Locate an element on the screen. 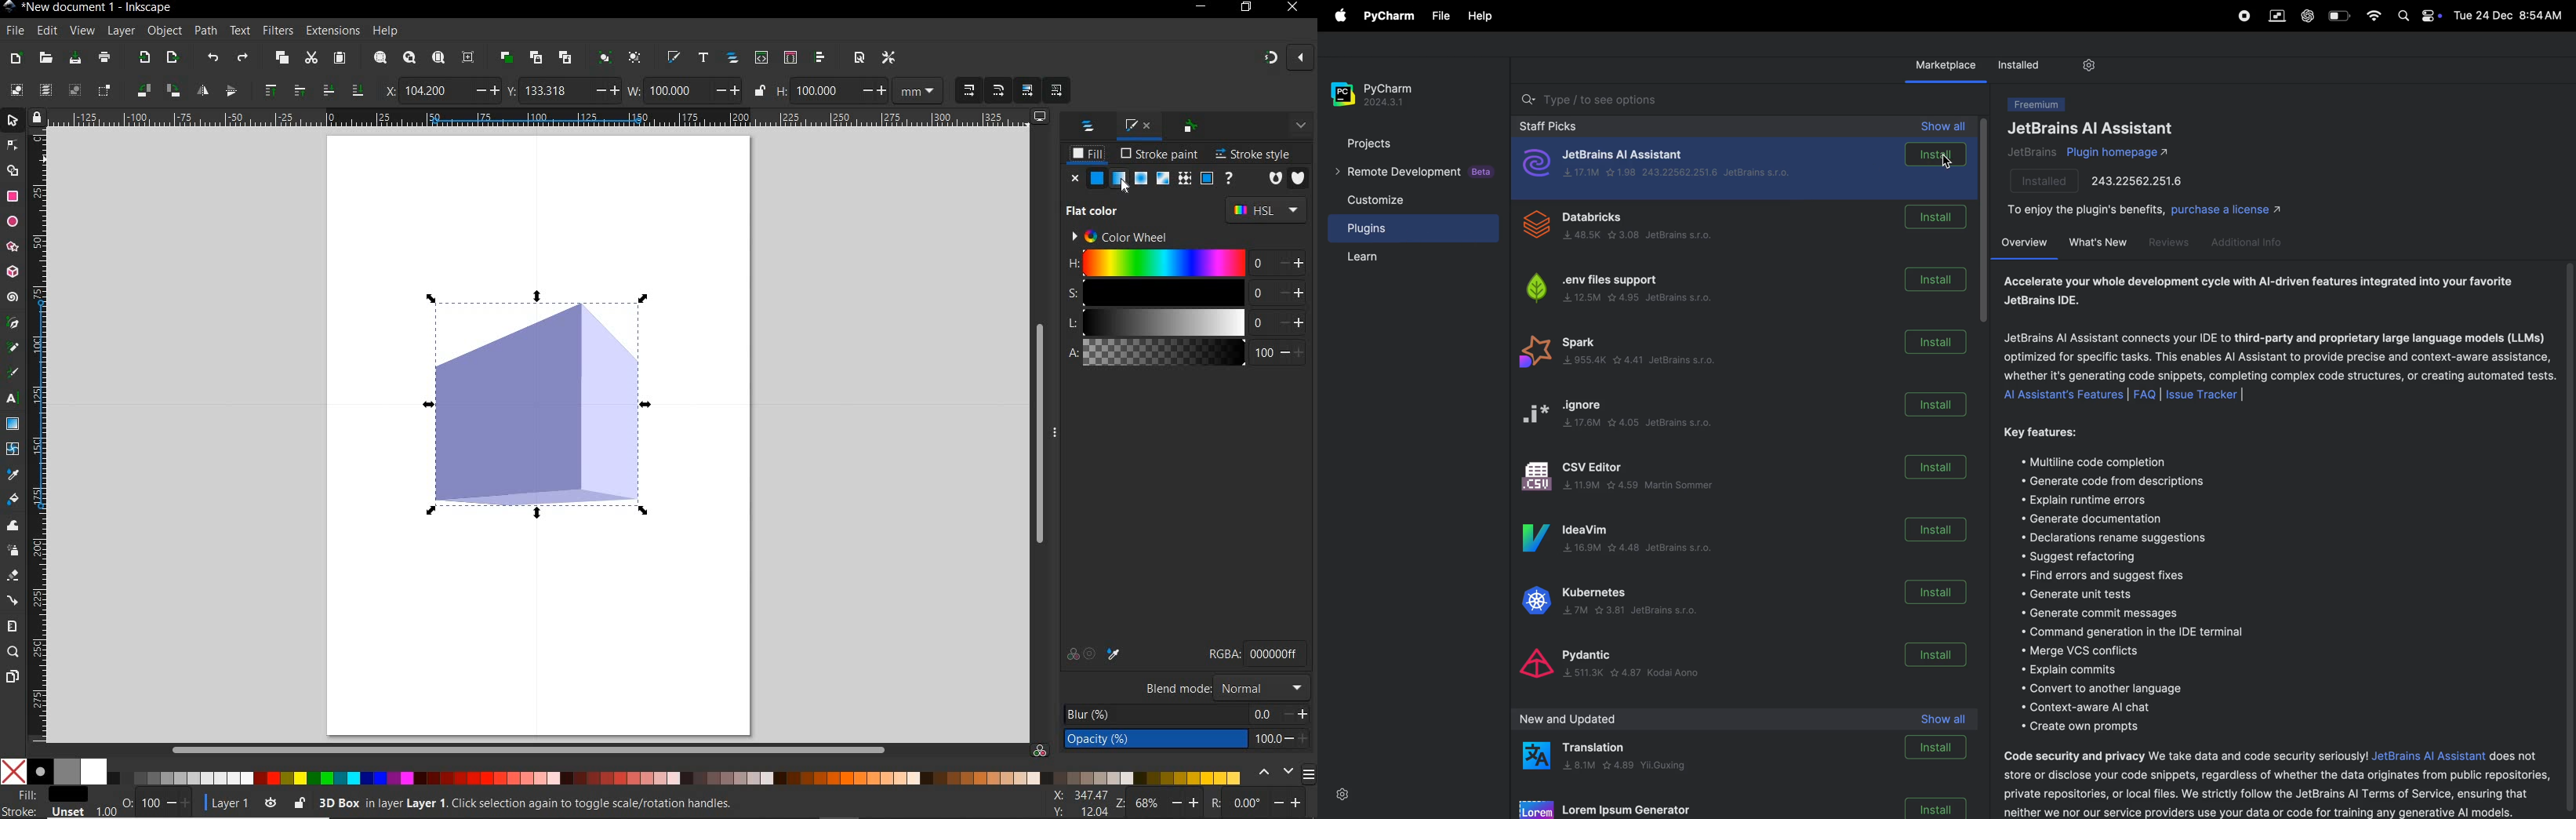 The width and height of the screenshot is (2576, 840). ZOOM is located at coordinates (1118, 803).